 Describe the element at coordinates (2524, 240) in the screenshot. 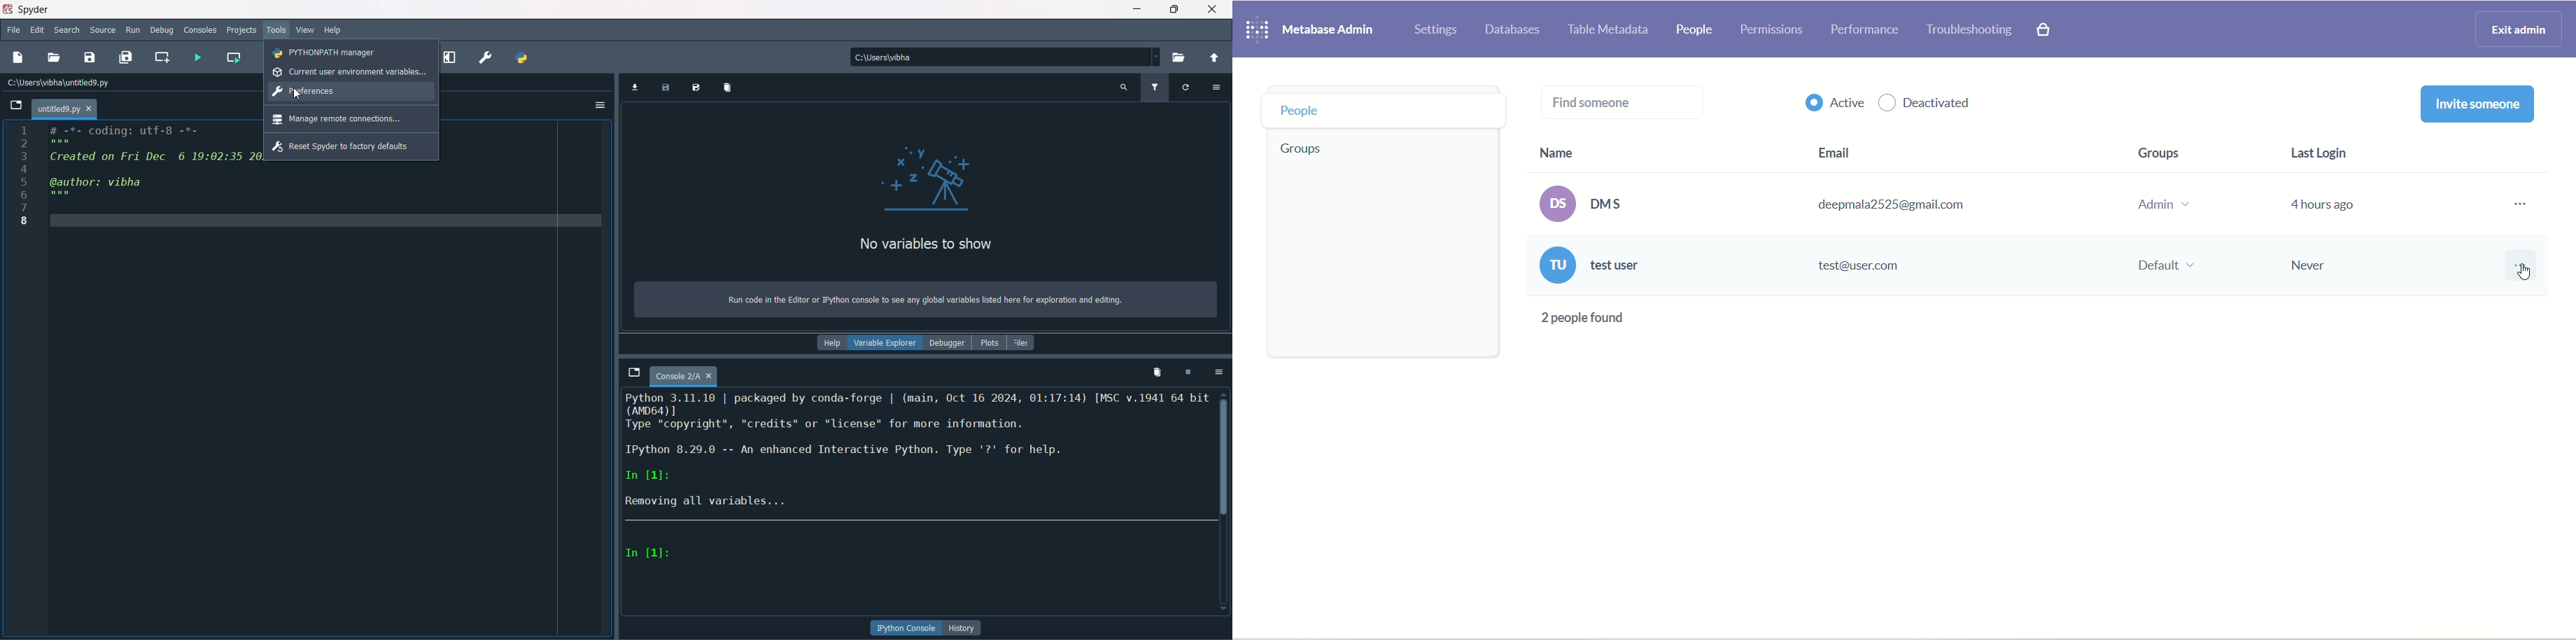

I see `more` at that location.